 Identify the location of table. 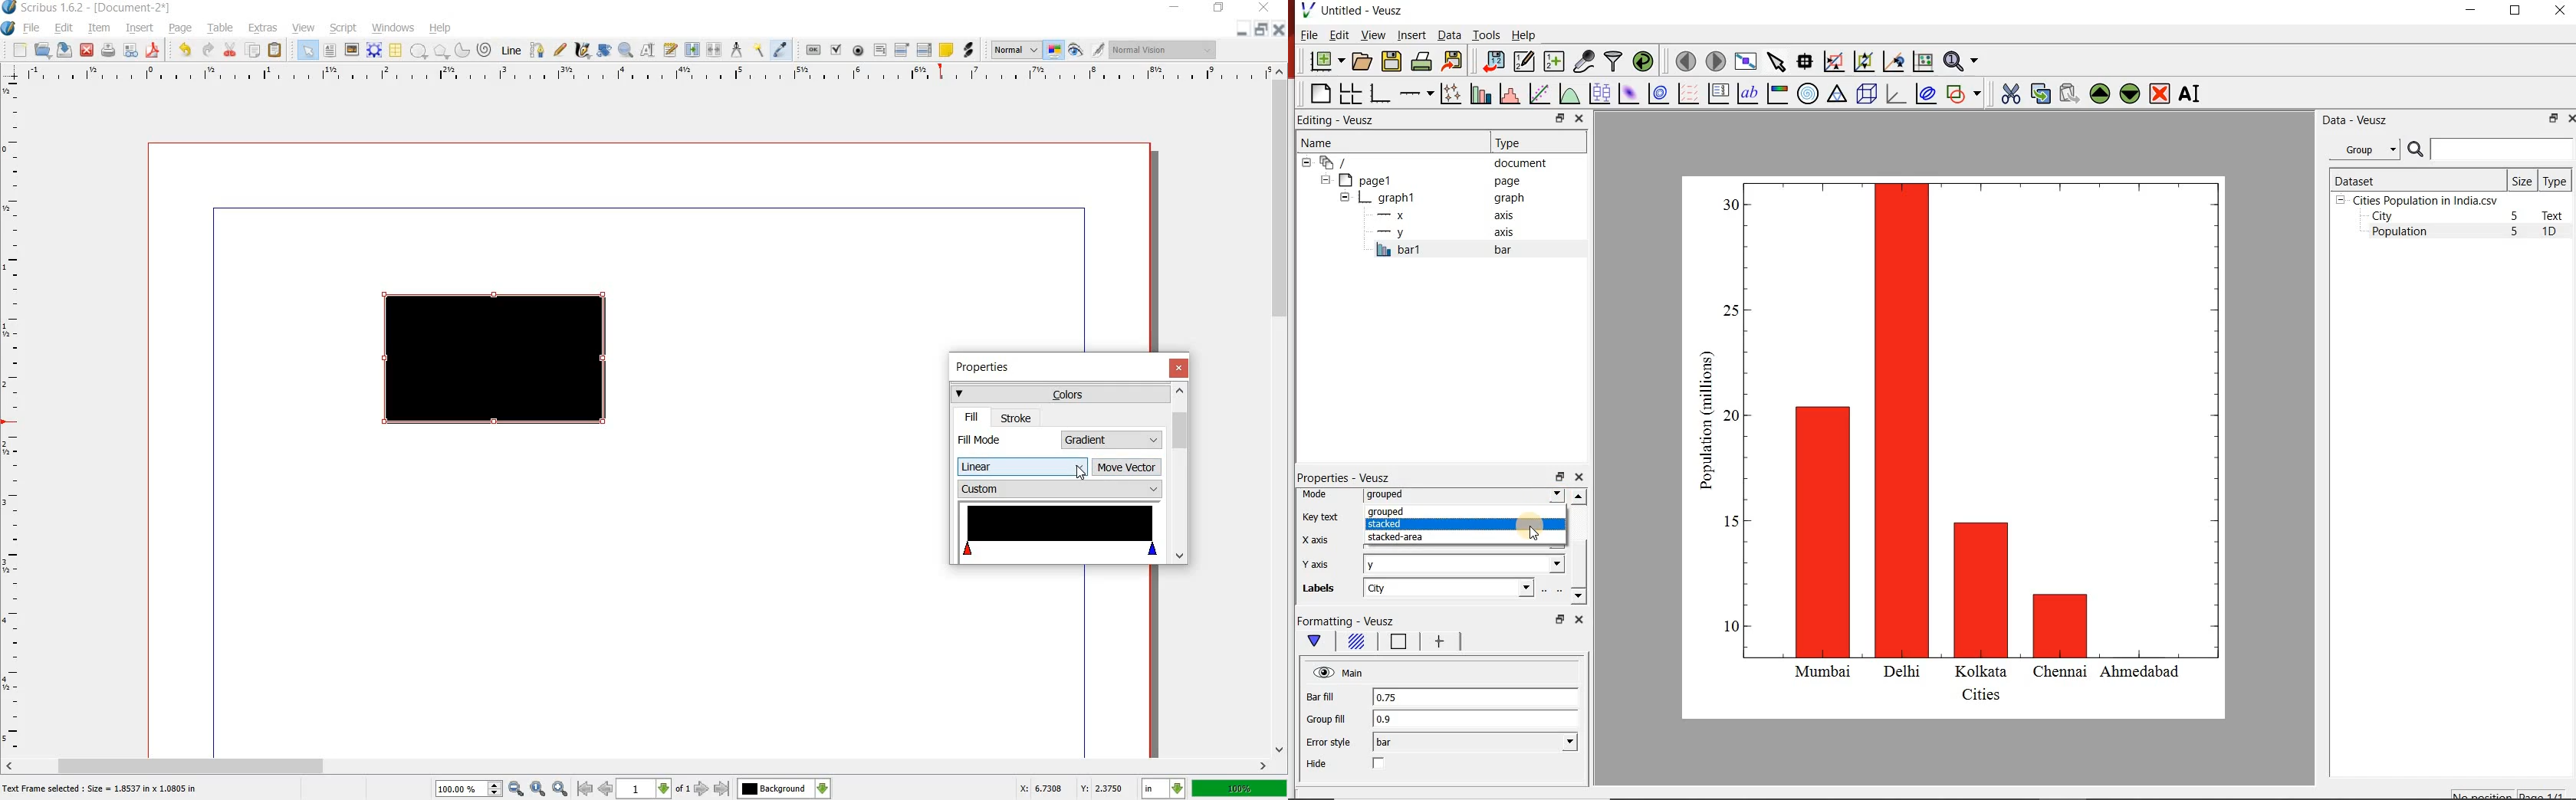
(396, 51).